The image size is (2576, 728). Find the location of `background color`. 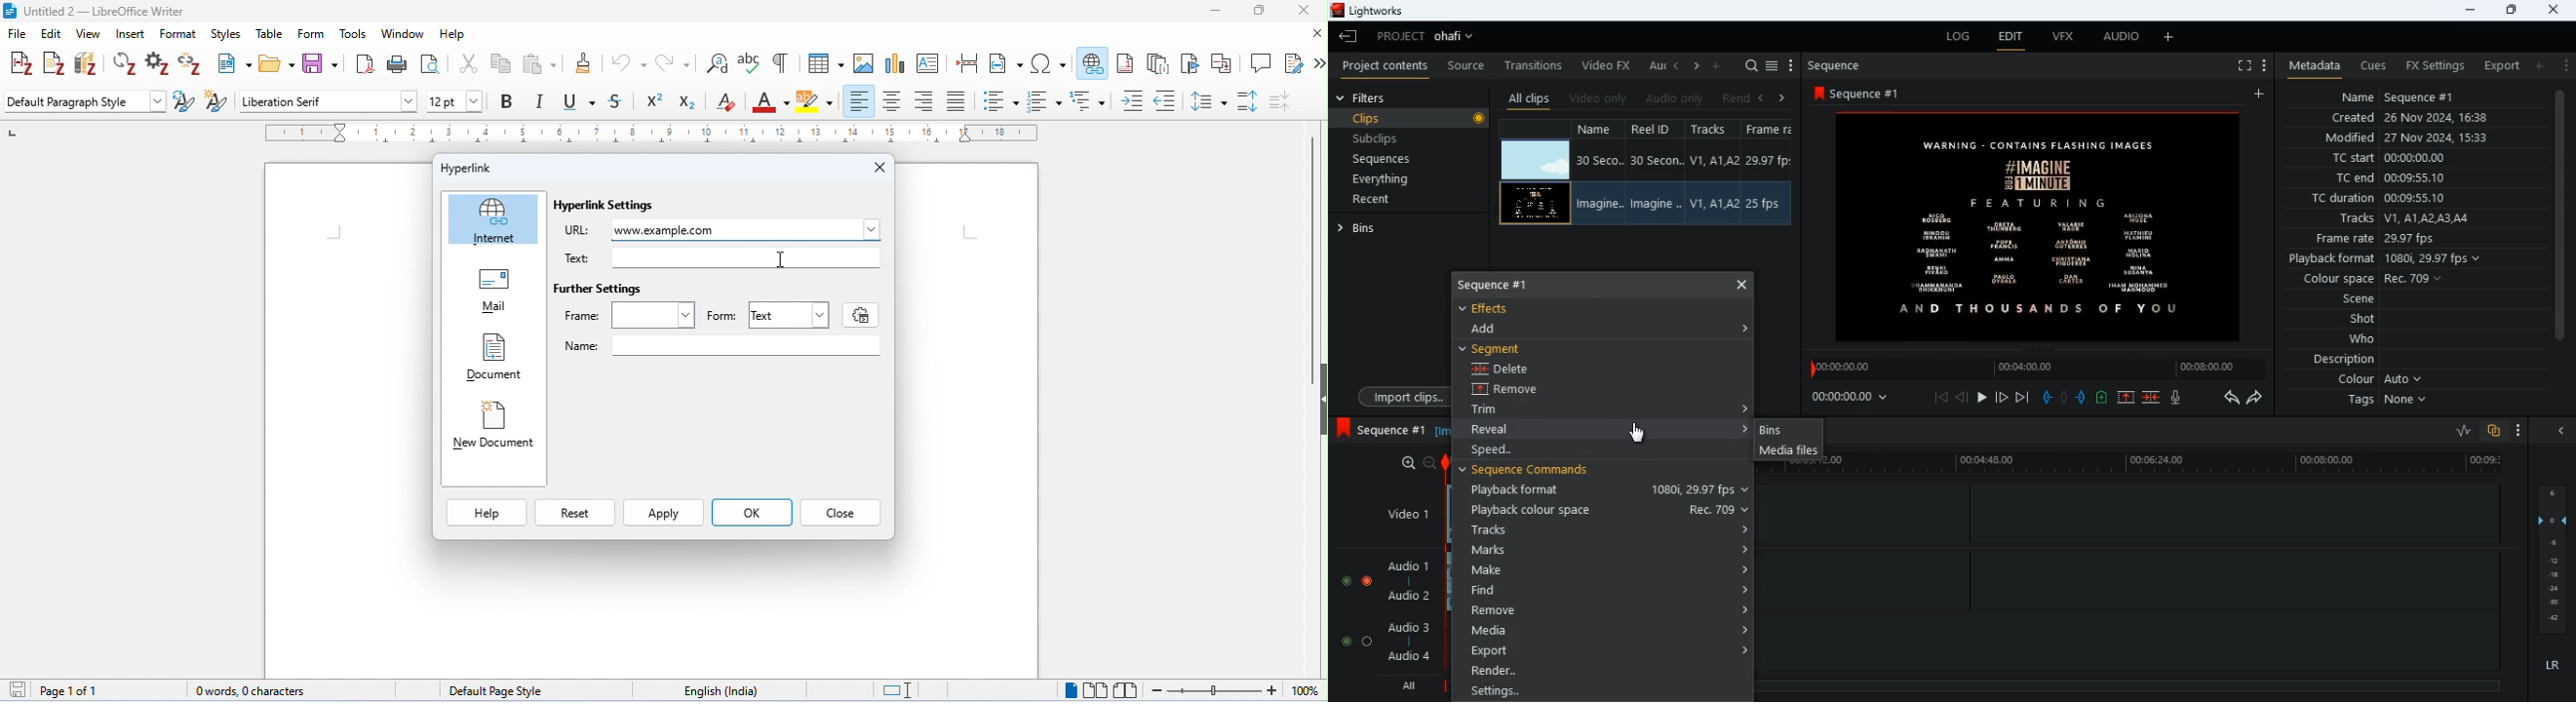

background color is located at coordinates (817, 102).